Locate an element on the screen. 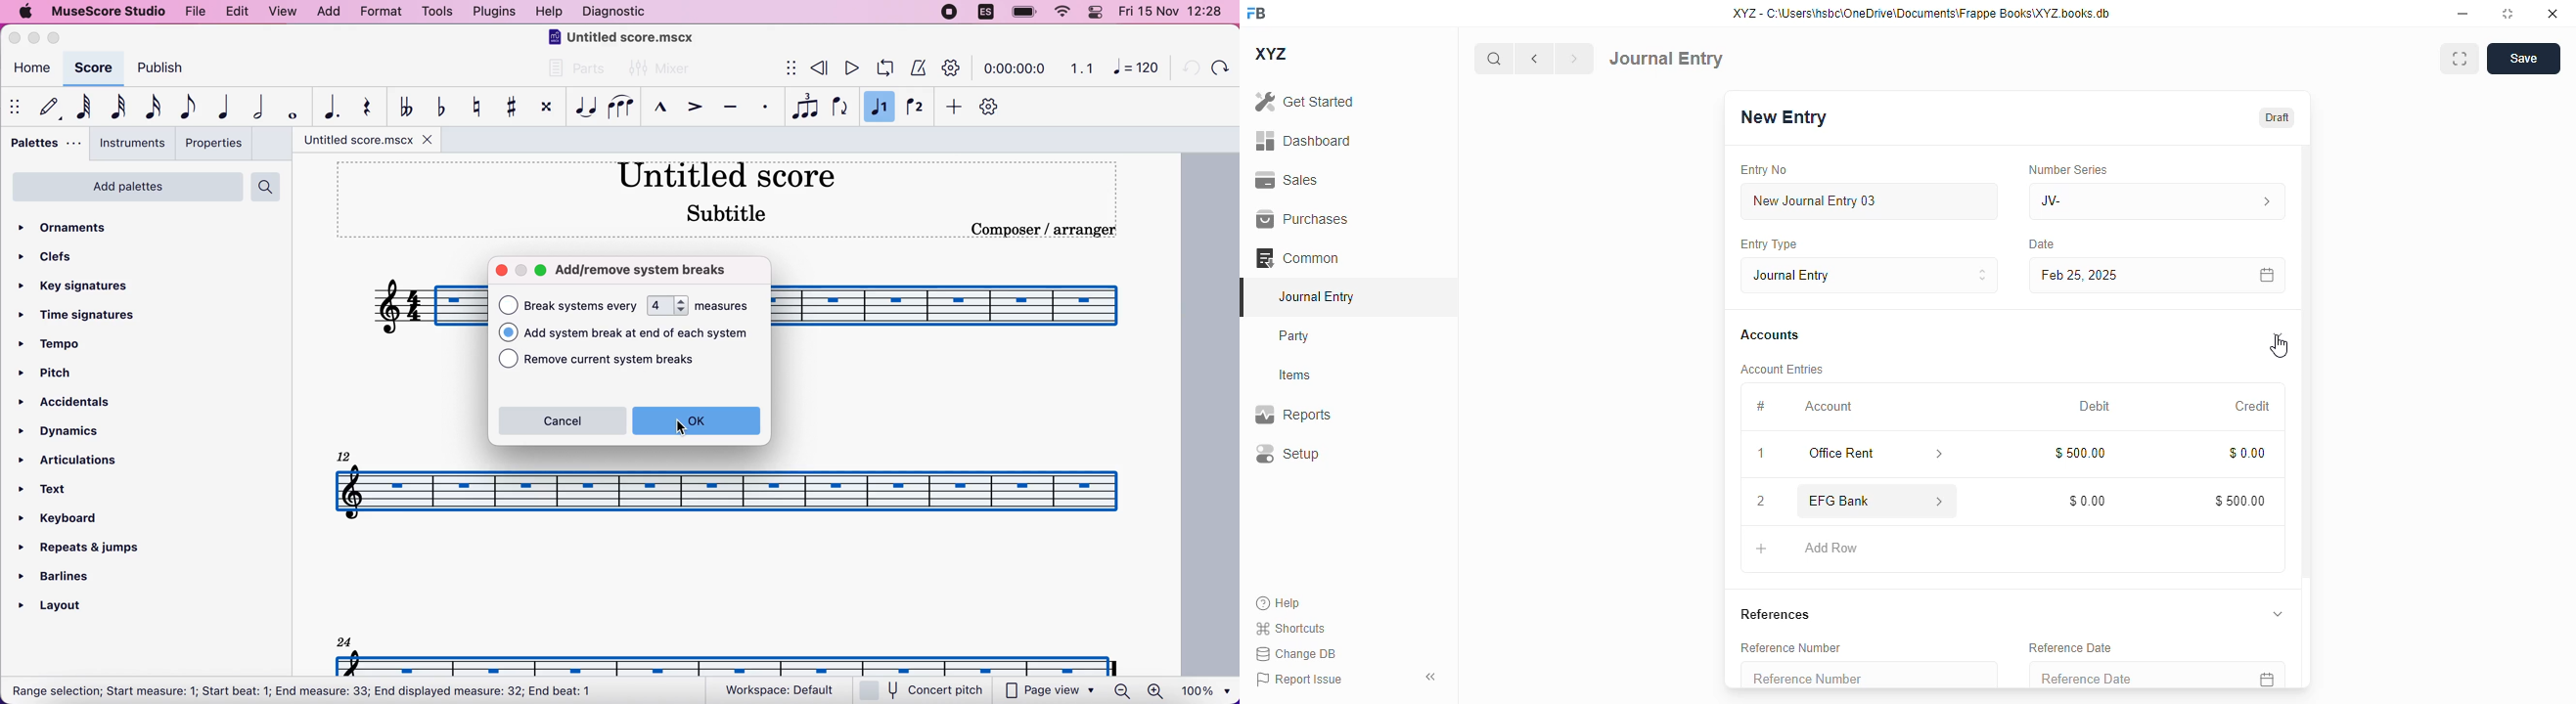 This screenshot has width=2576, height=728. office rent is located at coordinates (1857, 454).